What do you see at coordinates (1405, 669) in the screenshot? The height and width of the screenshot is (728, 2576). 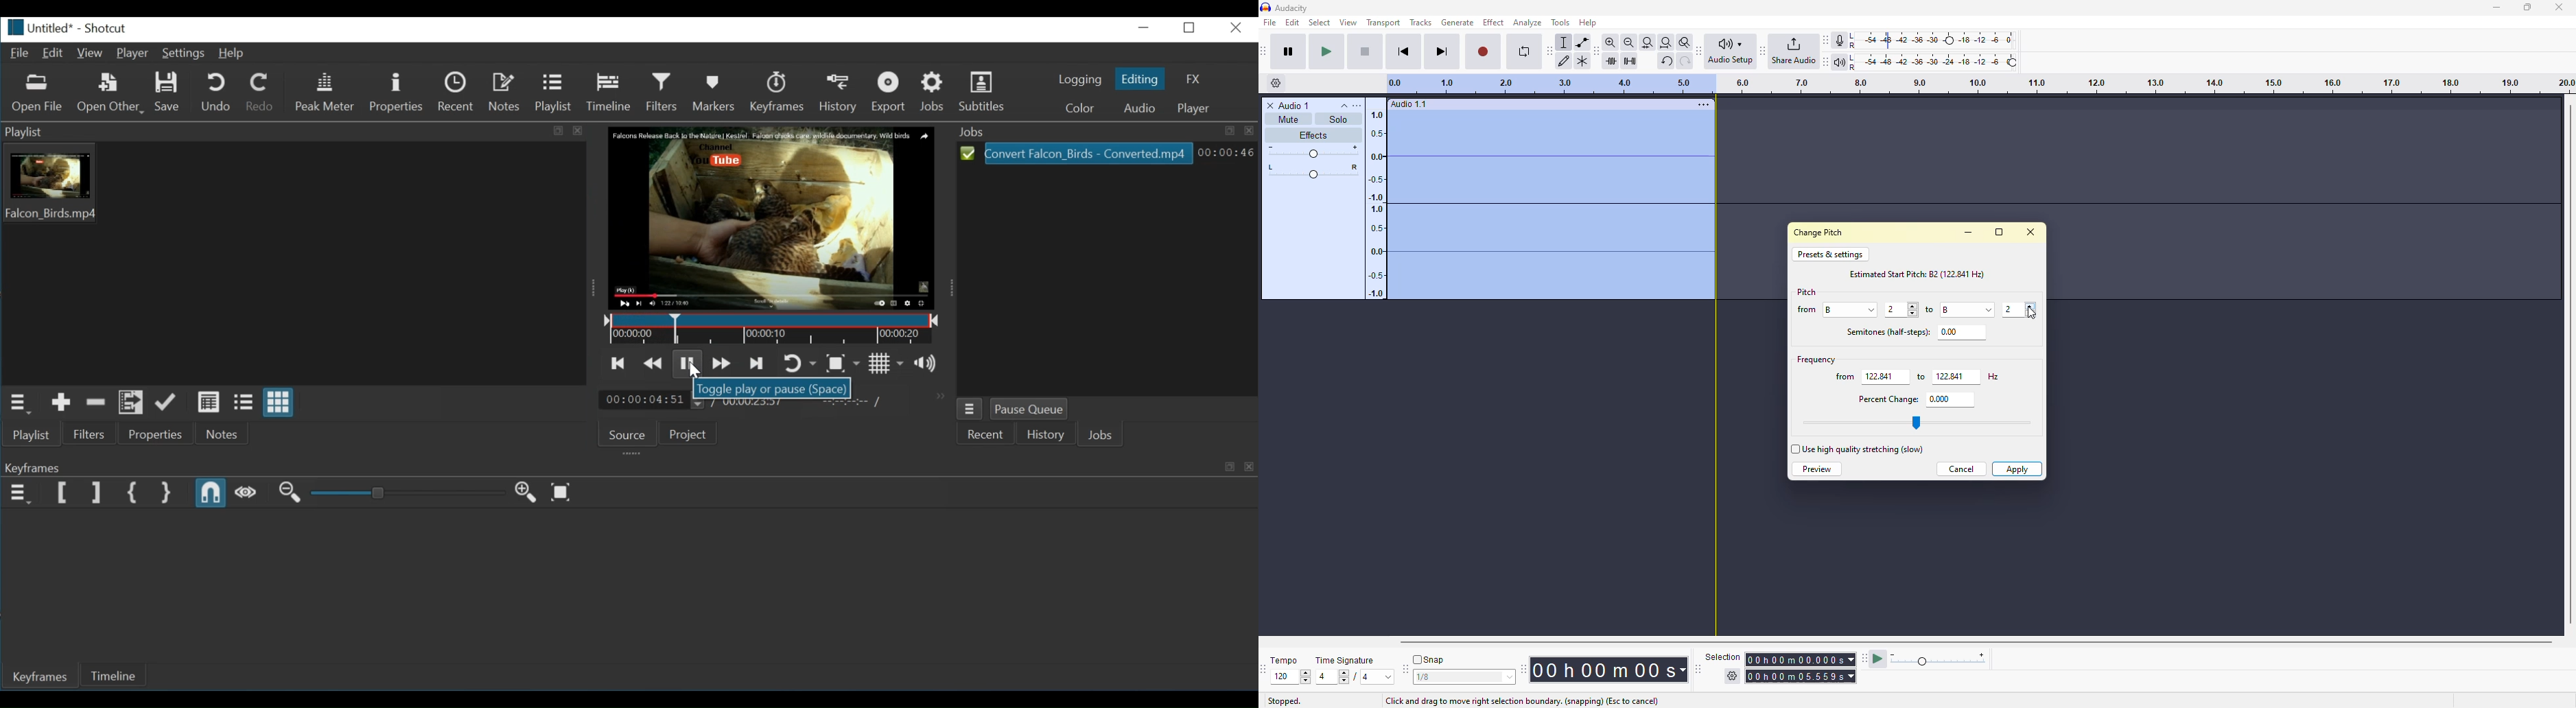 I see `snapping toolbar` at bounding box center [1405, 669].